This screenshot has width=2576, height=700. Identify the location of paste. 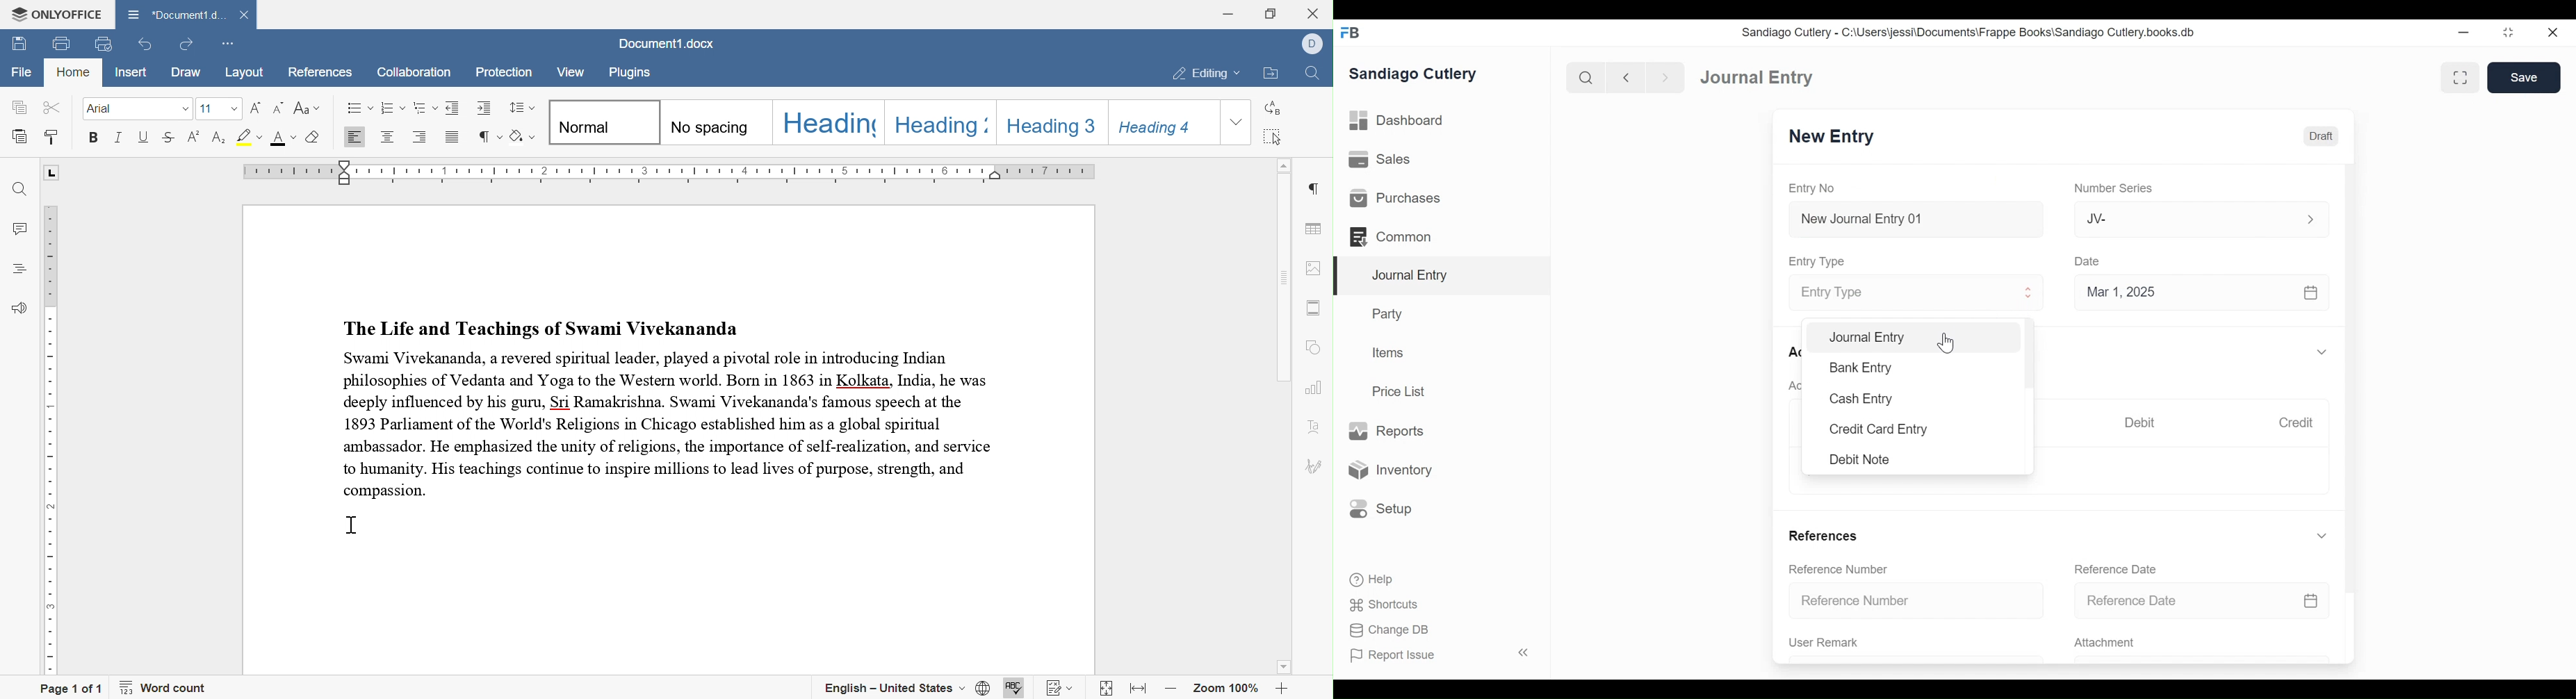
(20, 135).